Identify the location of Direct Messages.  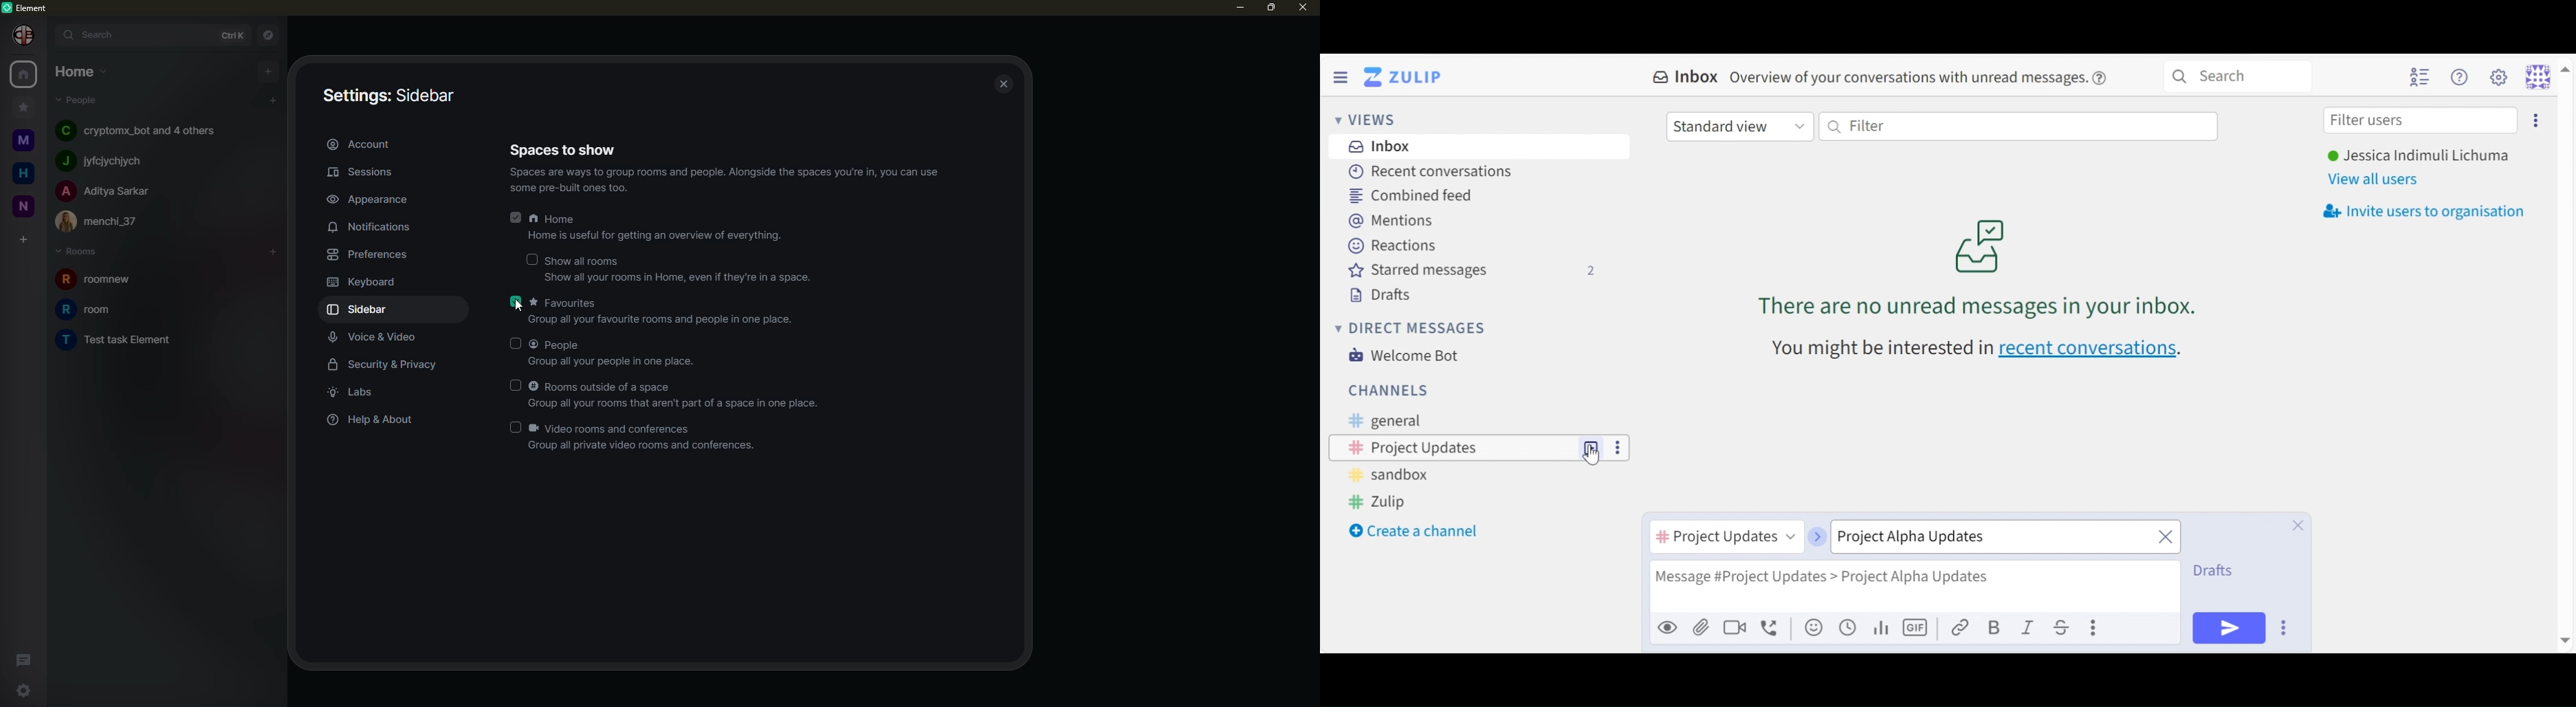
(1413, 329).